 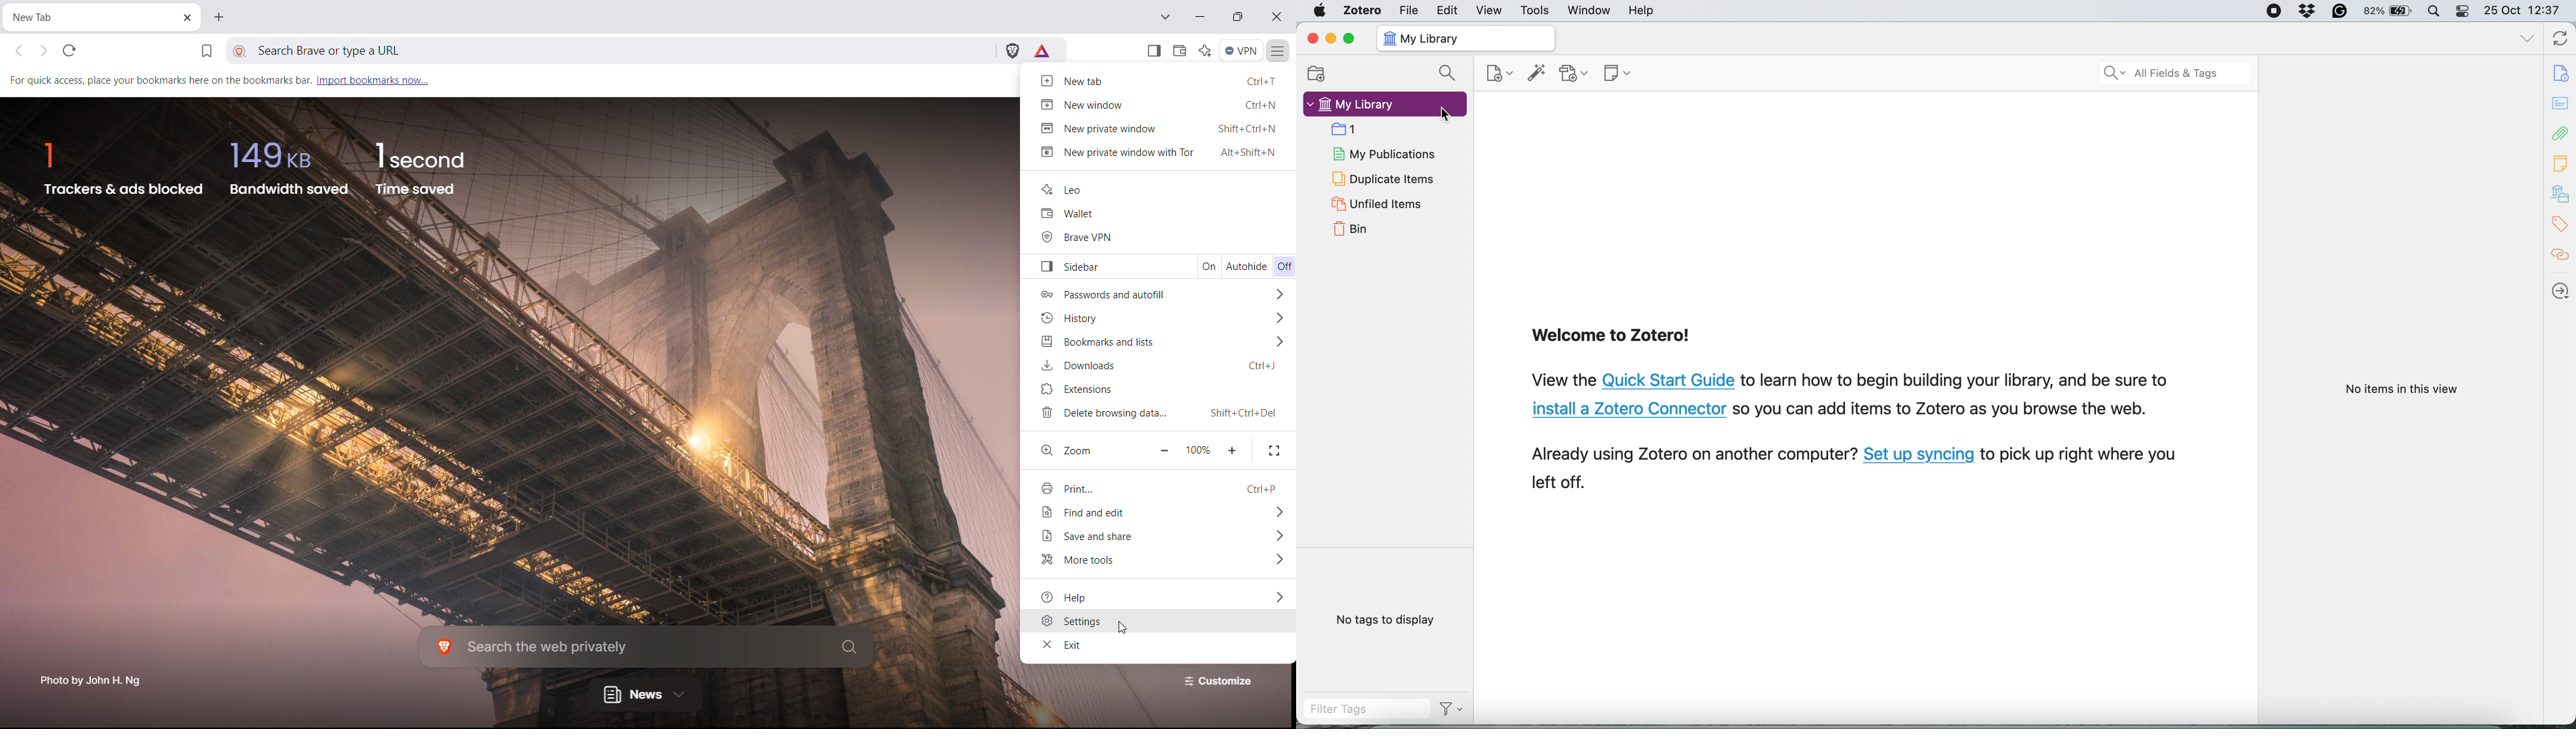 What do you see at coordinates (2563, 73) in the screenshot?
I see `info` at bounding box center [2563, 73].